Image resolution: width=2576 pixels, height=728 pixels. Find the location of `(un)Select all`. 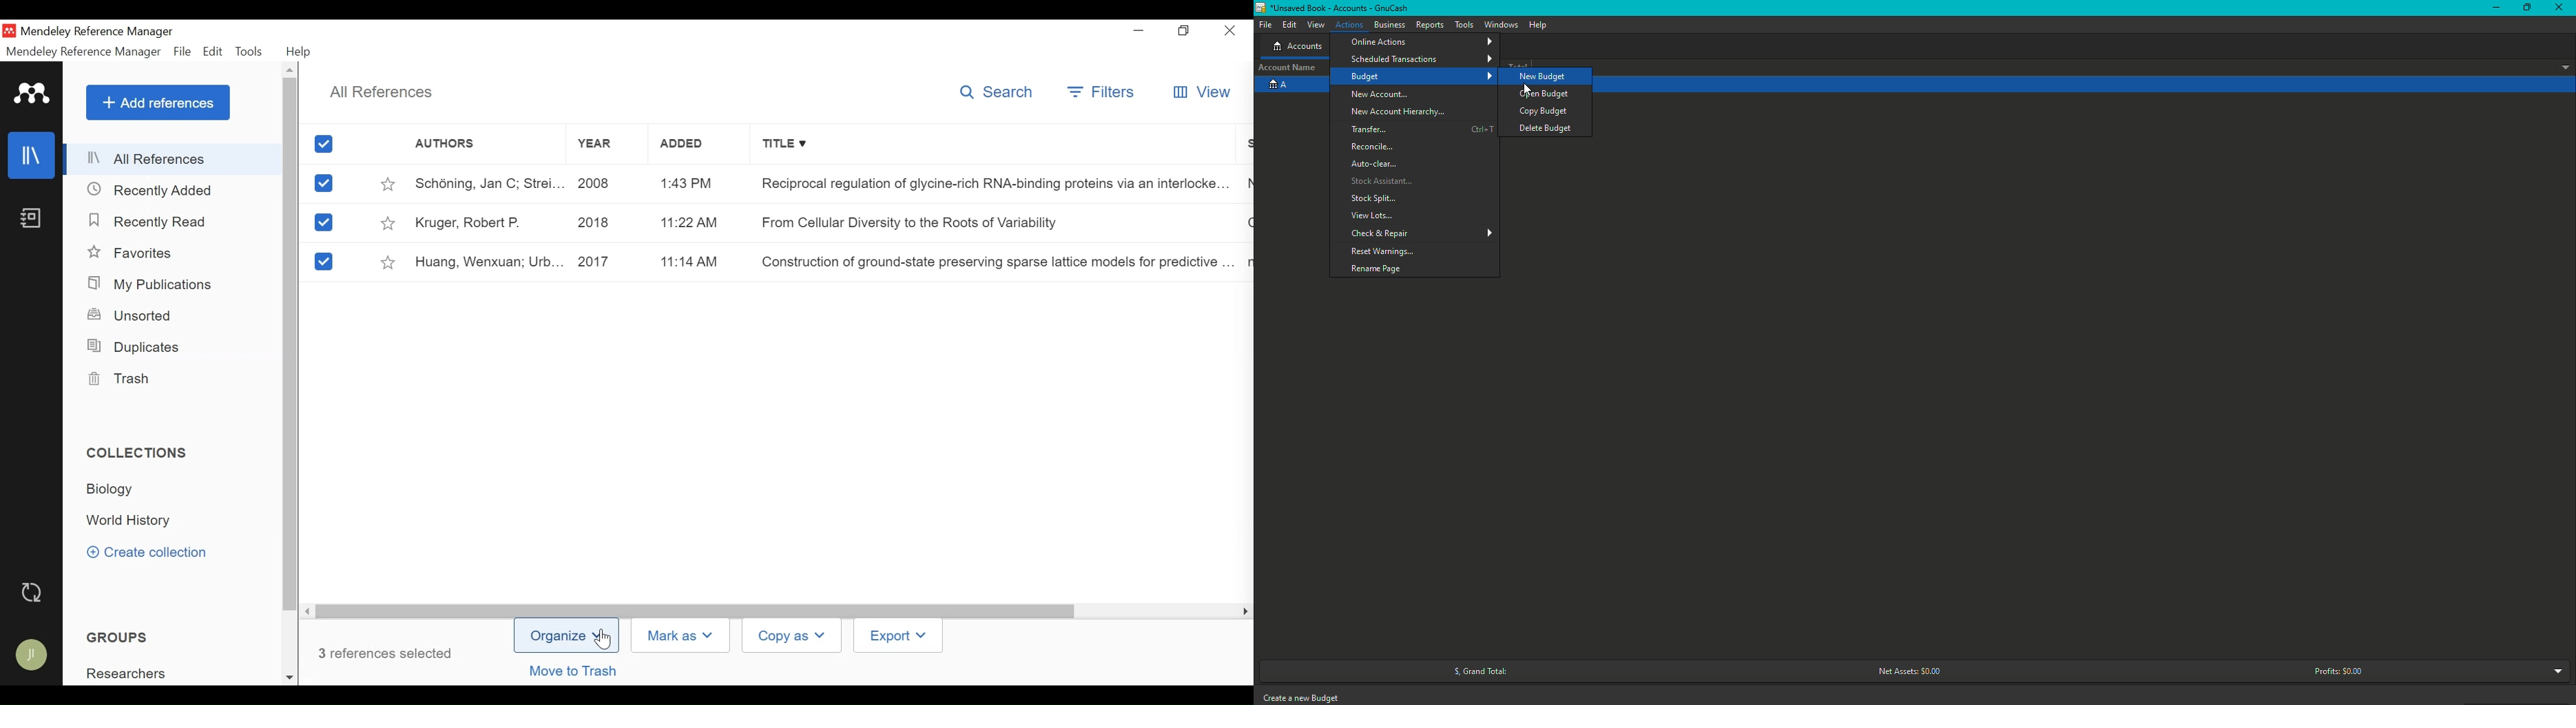

(un)Select all is located at coordinates (326, 144).